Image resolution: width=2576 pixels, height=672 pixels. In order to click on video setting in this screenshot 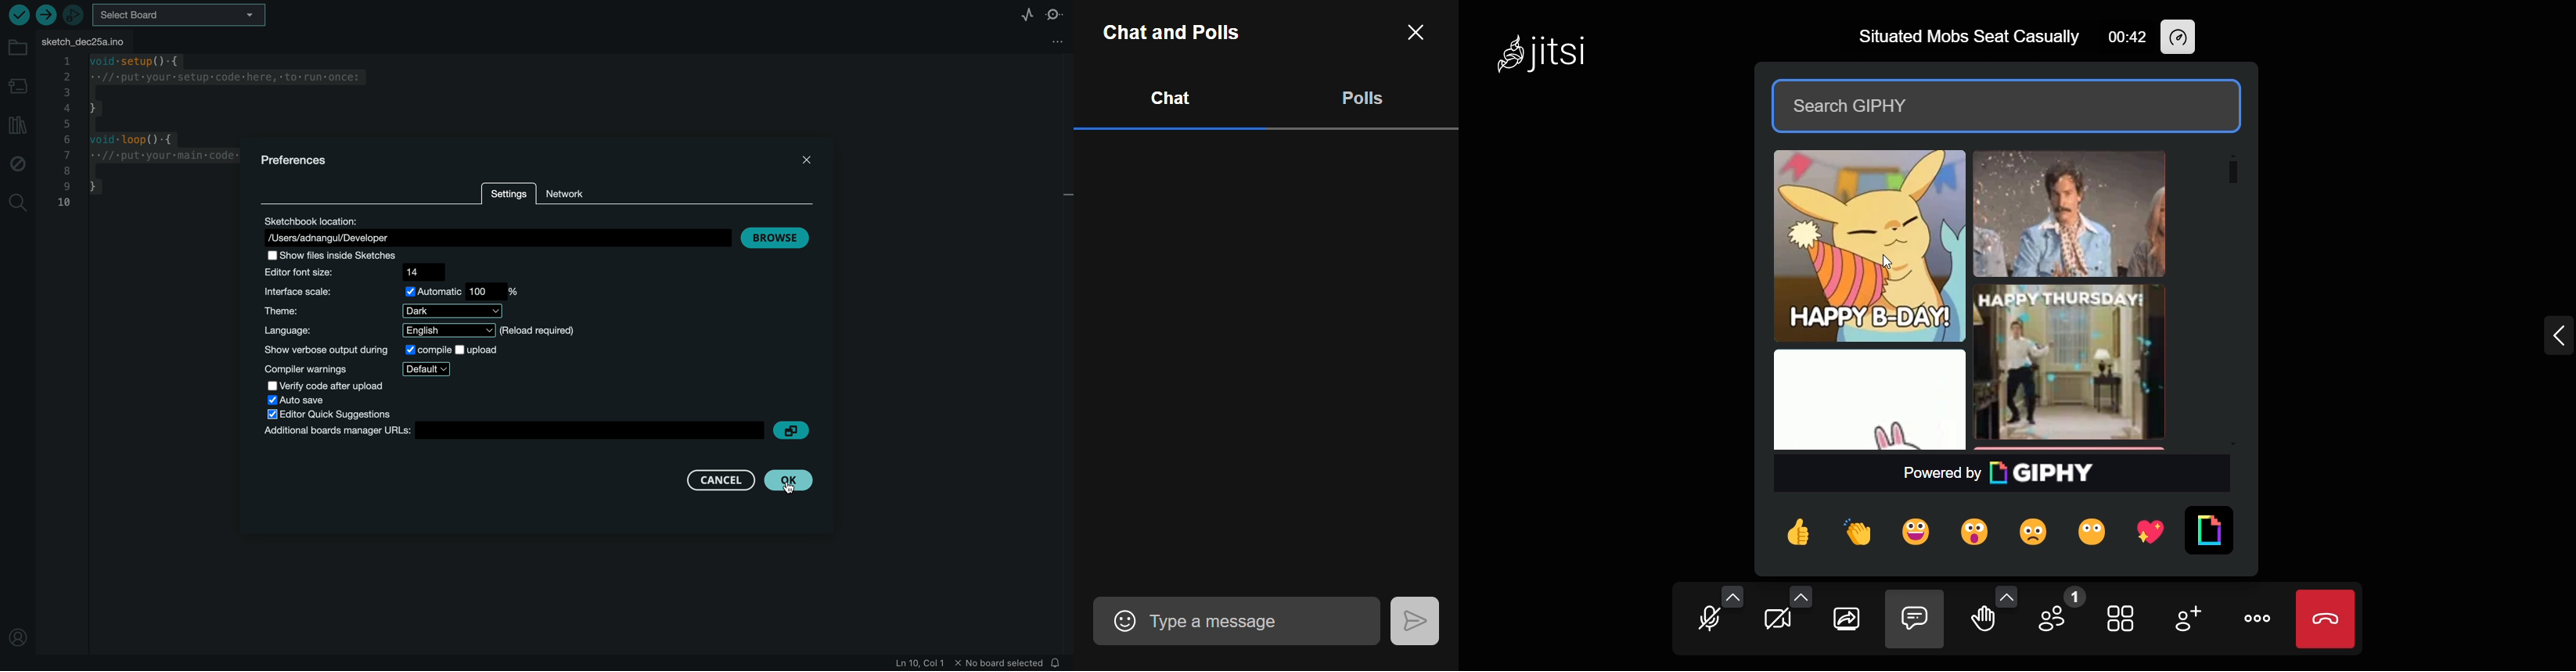, I will do `click(1800, 596)`.